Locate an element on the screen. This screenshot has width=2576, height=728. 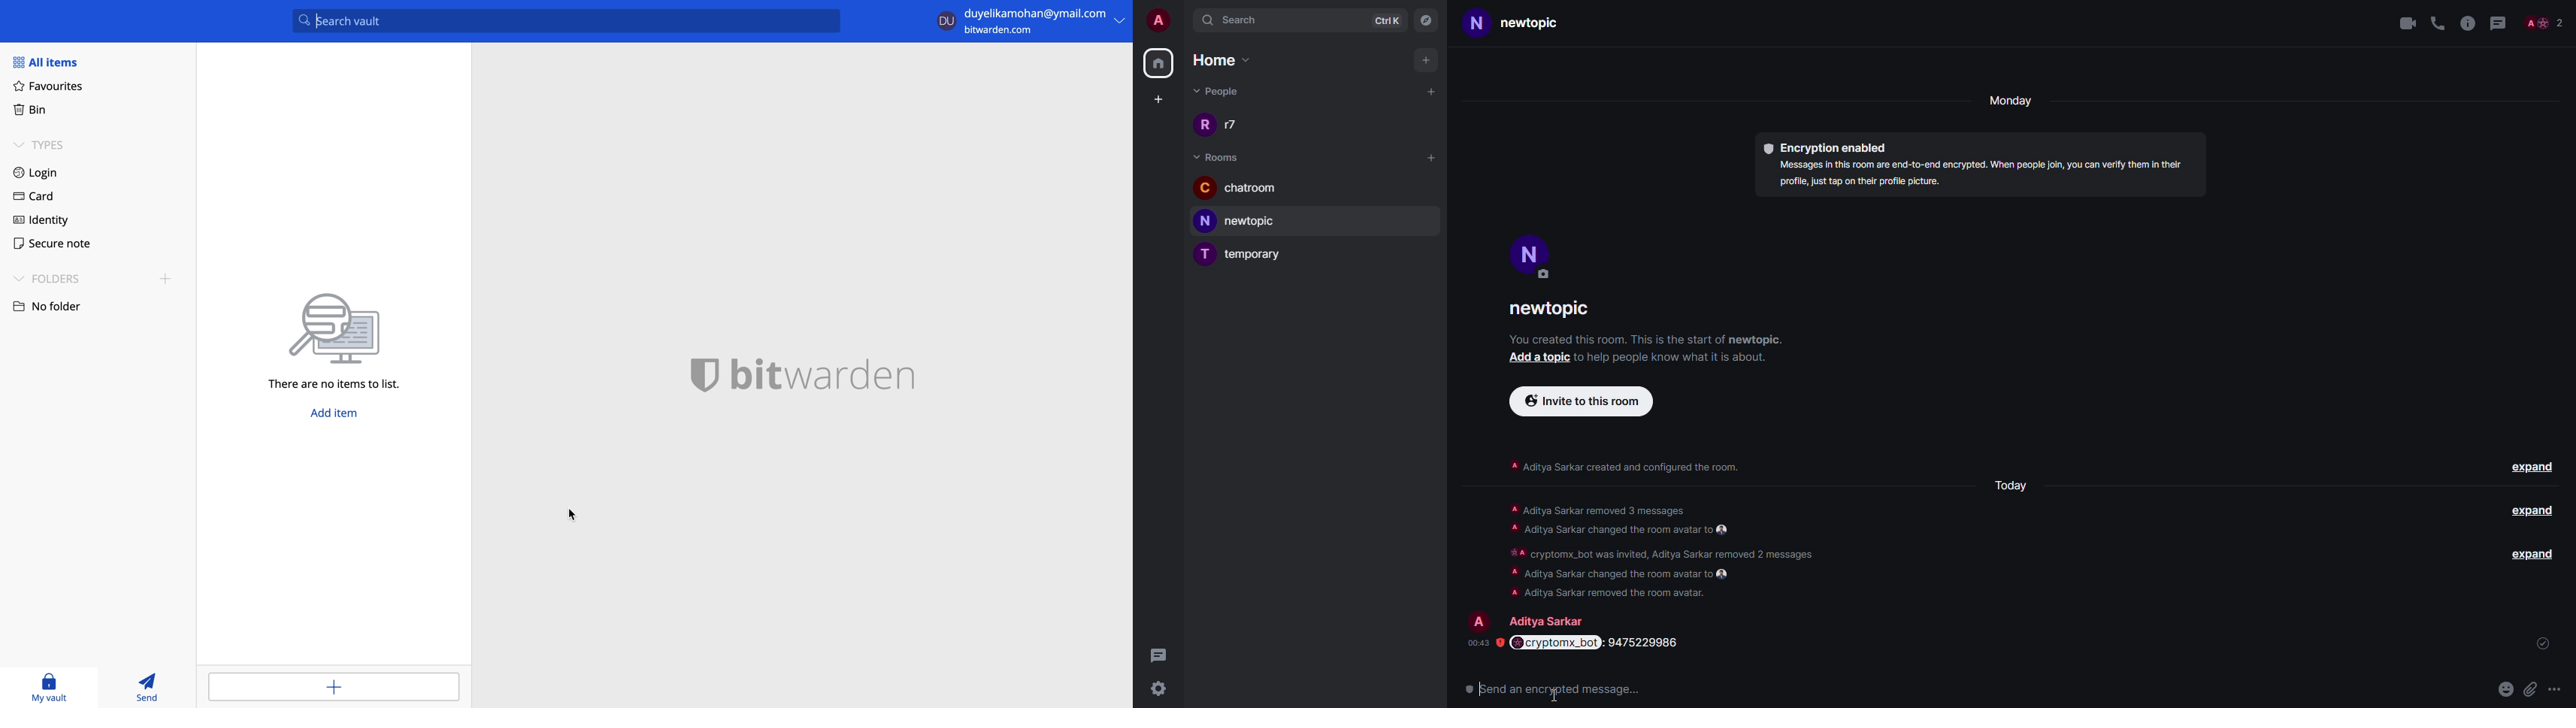
secure note is located at coordinates (56, 245).